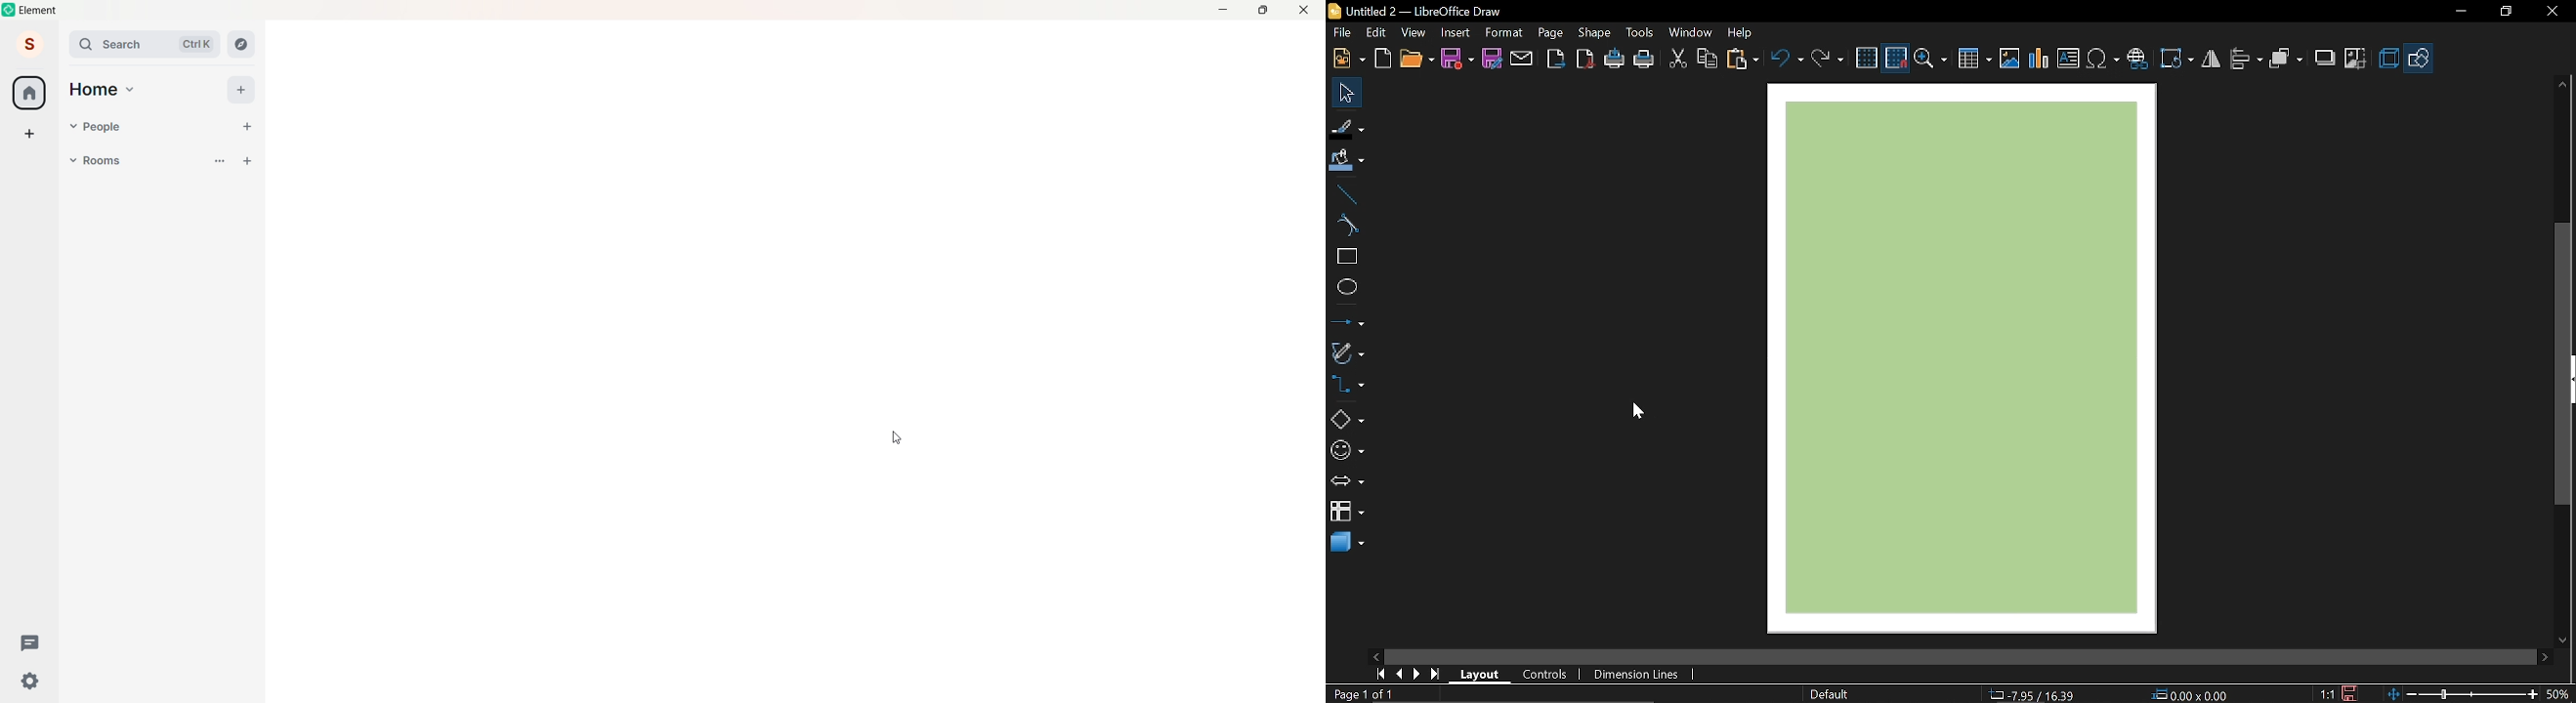 Image resolution: width=2576 pixels, height=728 pixels. What do you see at coordinates (1345, 510) in the screenshot?
I see `Flowchart` at bounding box center [1345, 510].